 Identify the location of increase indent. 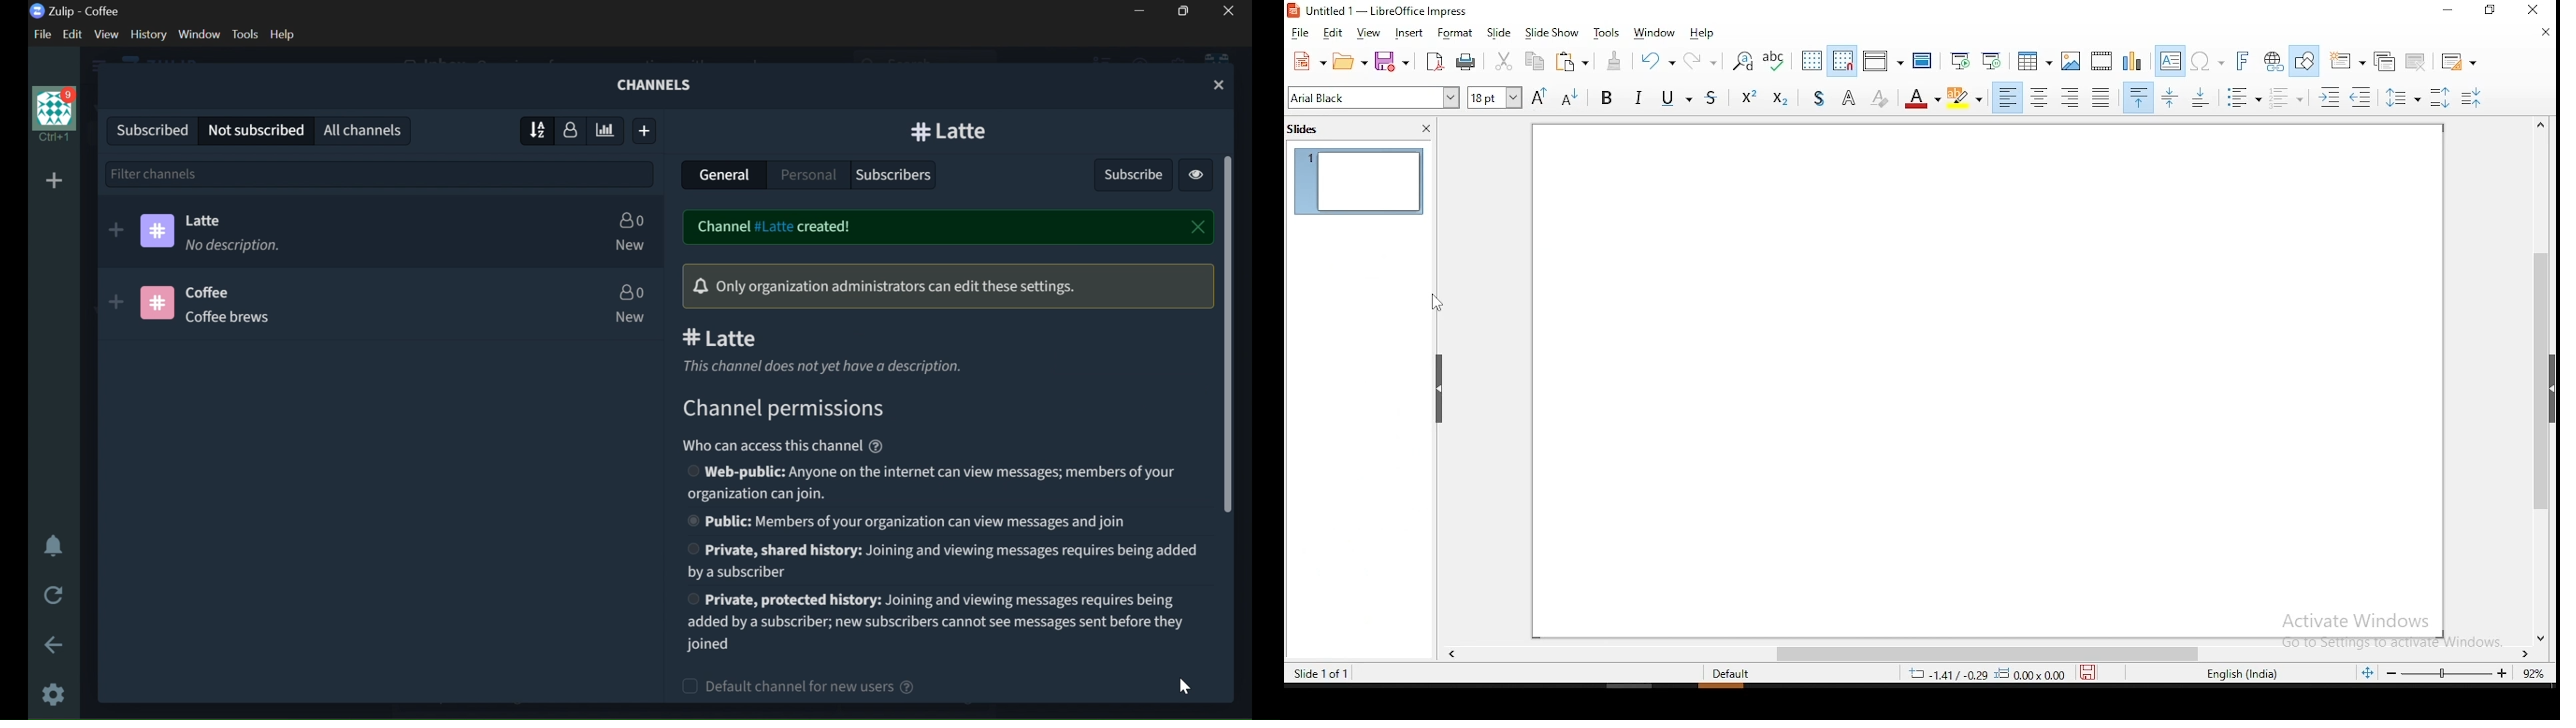
(2331, 96).